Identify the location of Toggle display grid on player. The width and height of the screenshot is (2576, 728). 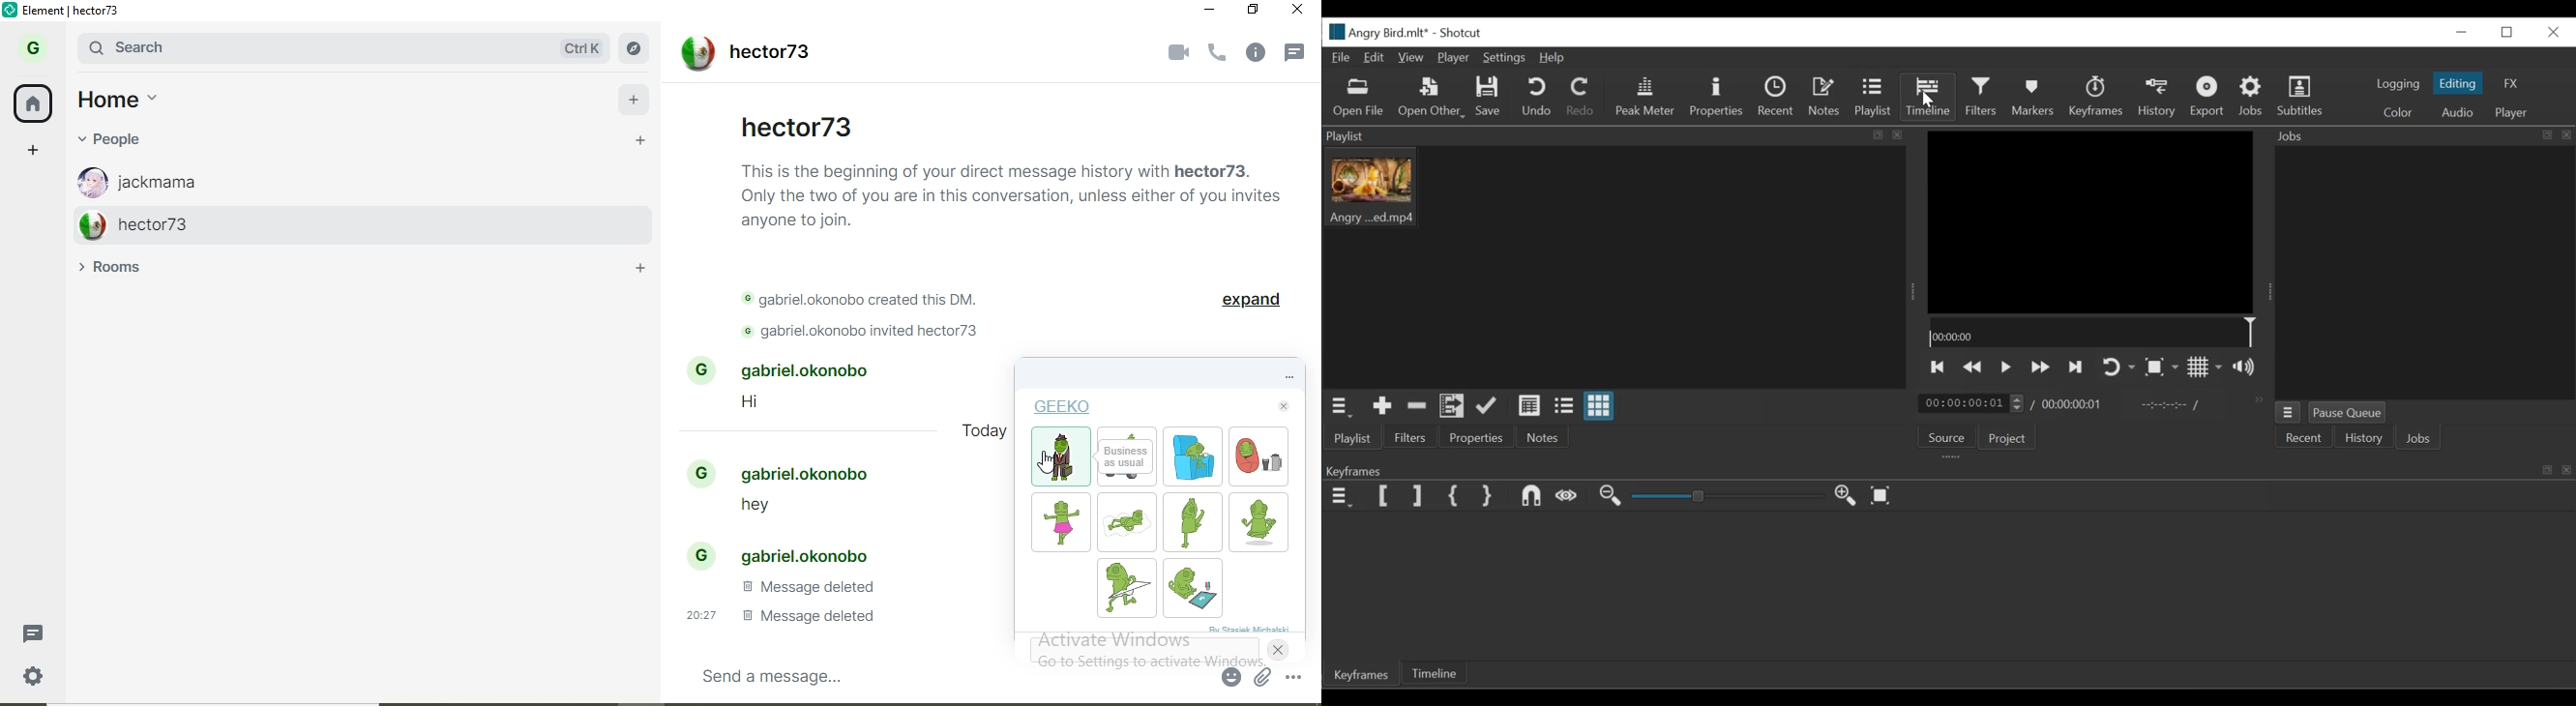
(2206, 367).